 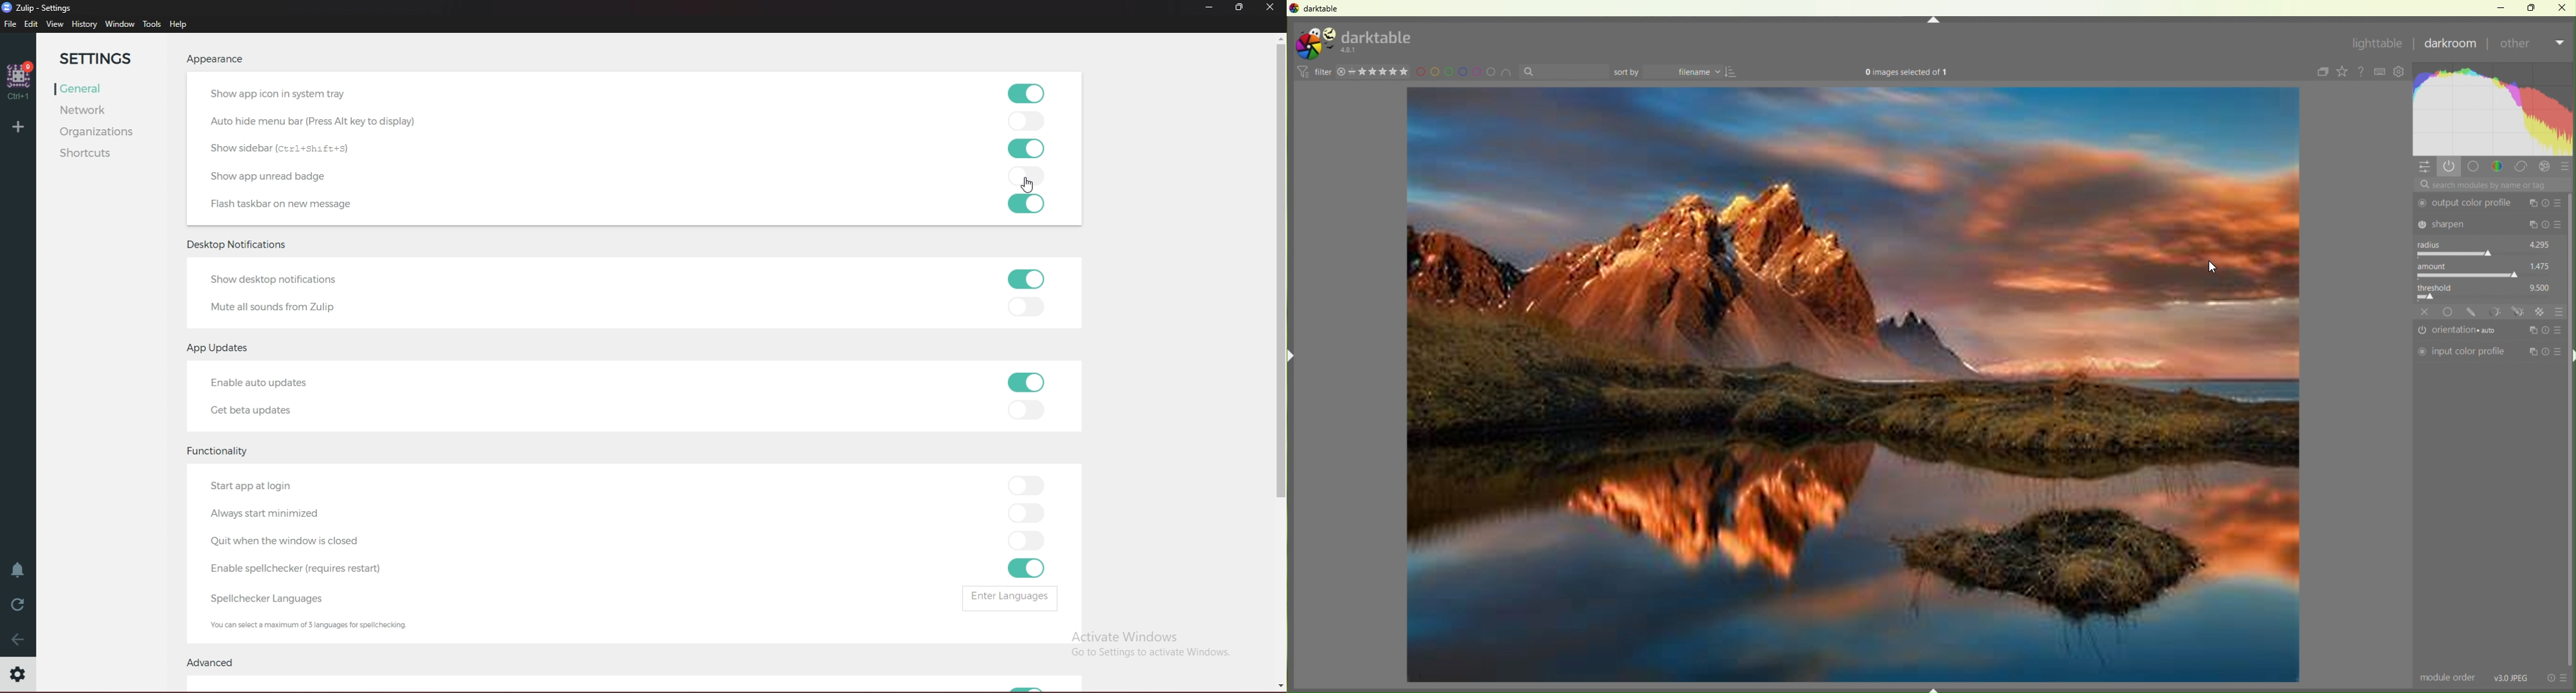 What do you see at coordinates (84, 24) in the screenshot?
I see `History` at bounding box center [84, 24].